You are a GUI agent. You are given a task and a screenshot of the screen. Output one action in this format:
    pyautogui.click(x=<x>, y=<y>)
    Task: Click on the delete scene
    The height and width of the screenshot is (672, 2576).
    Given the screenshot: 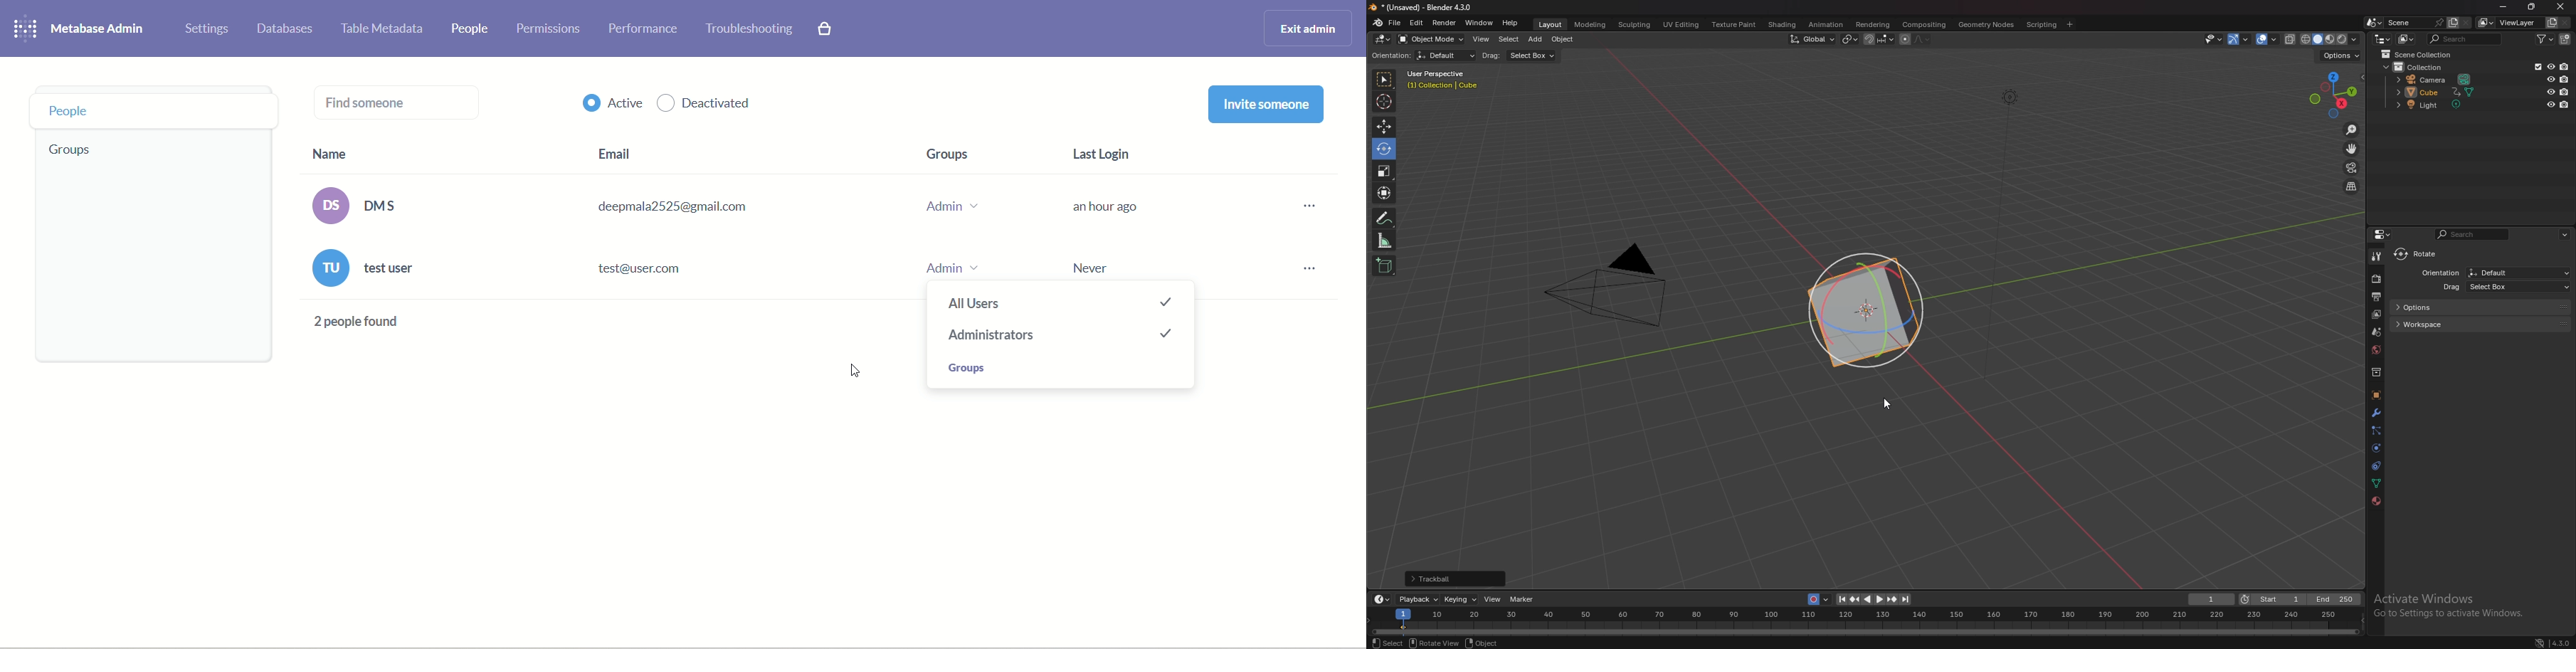 What is the action you would take?
    pyautogui.click(x=2466, y=23)
    